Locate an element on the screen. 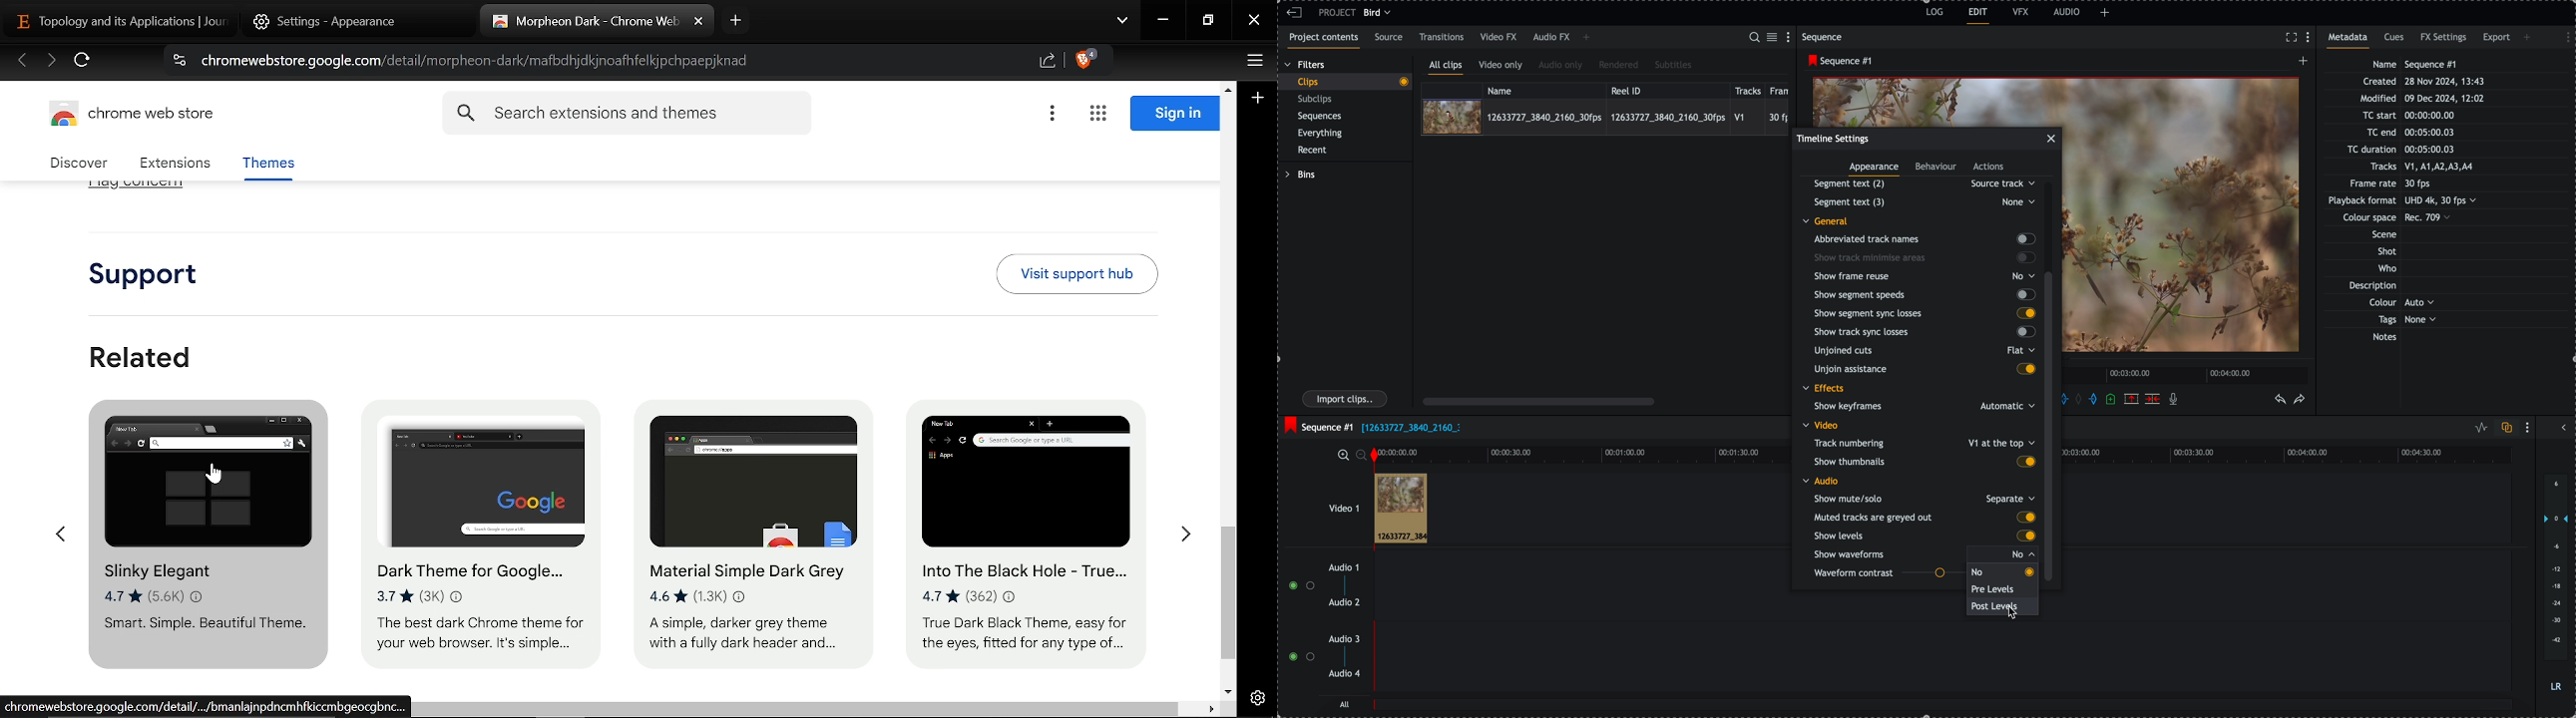 The height and width of the screenshot is (728, 2576). video FX is located at coordinates (1500, 37).